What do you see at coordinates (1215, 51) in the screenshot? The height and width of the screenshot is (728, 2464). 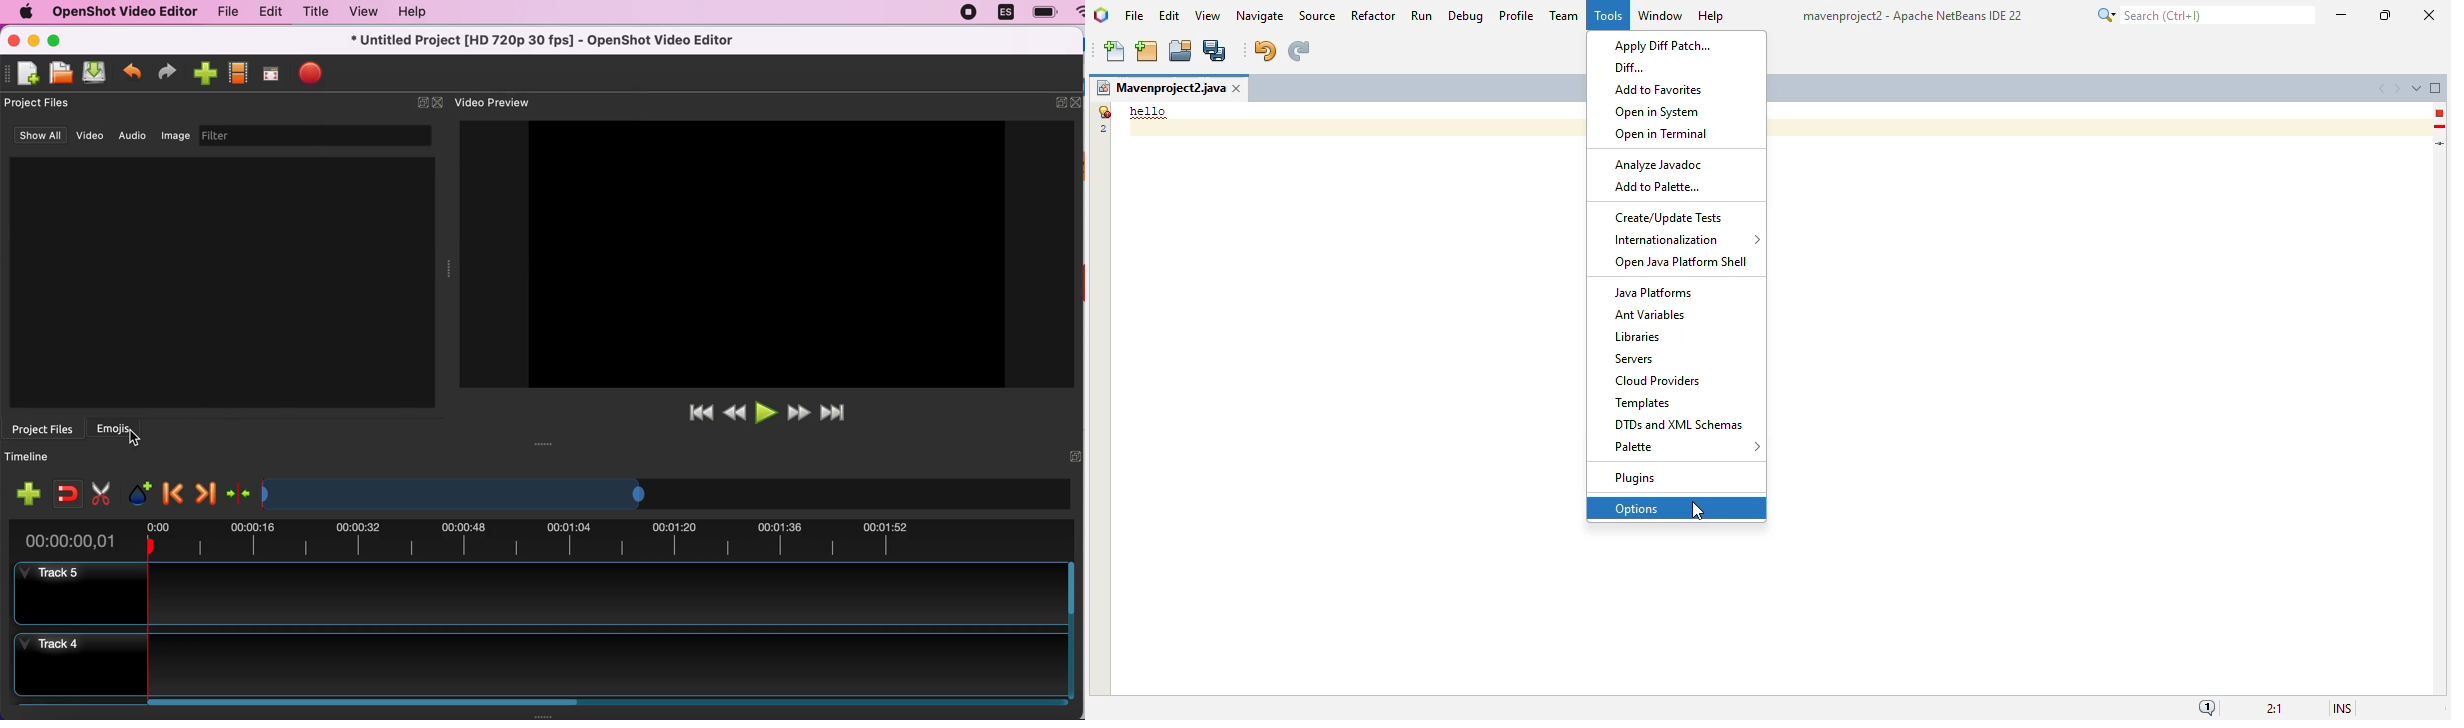 I see `save all` at bounding box center [1215, 51].